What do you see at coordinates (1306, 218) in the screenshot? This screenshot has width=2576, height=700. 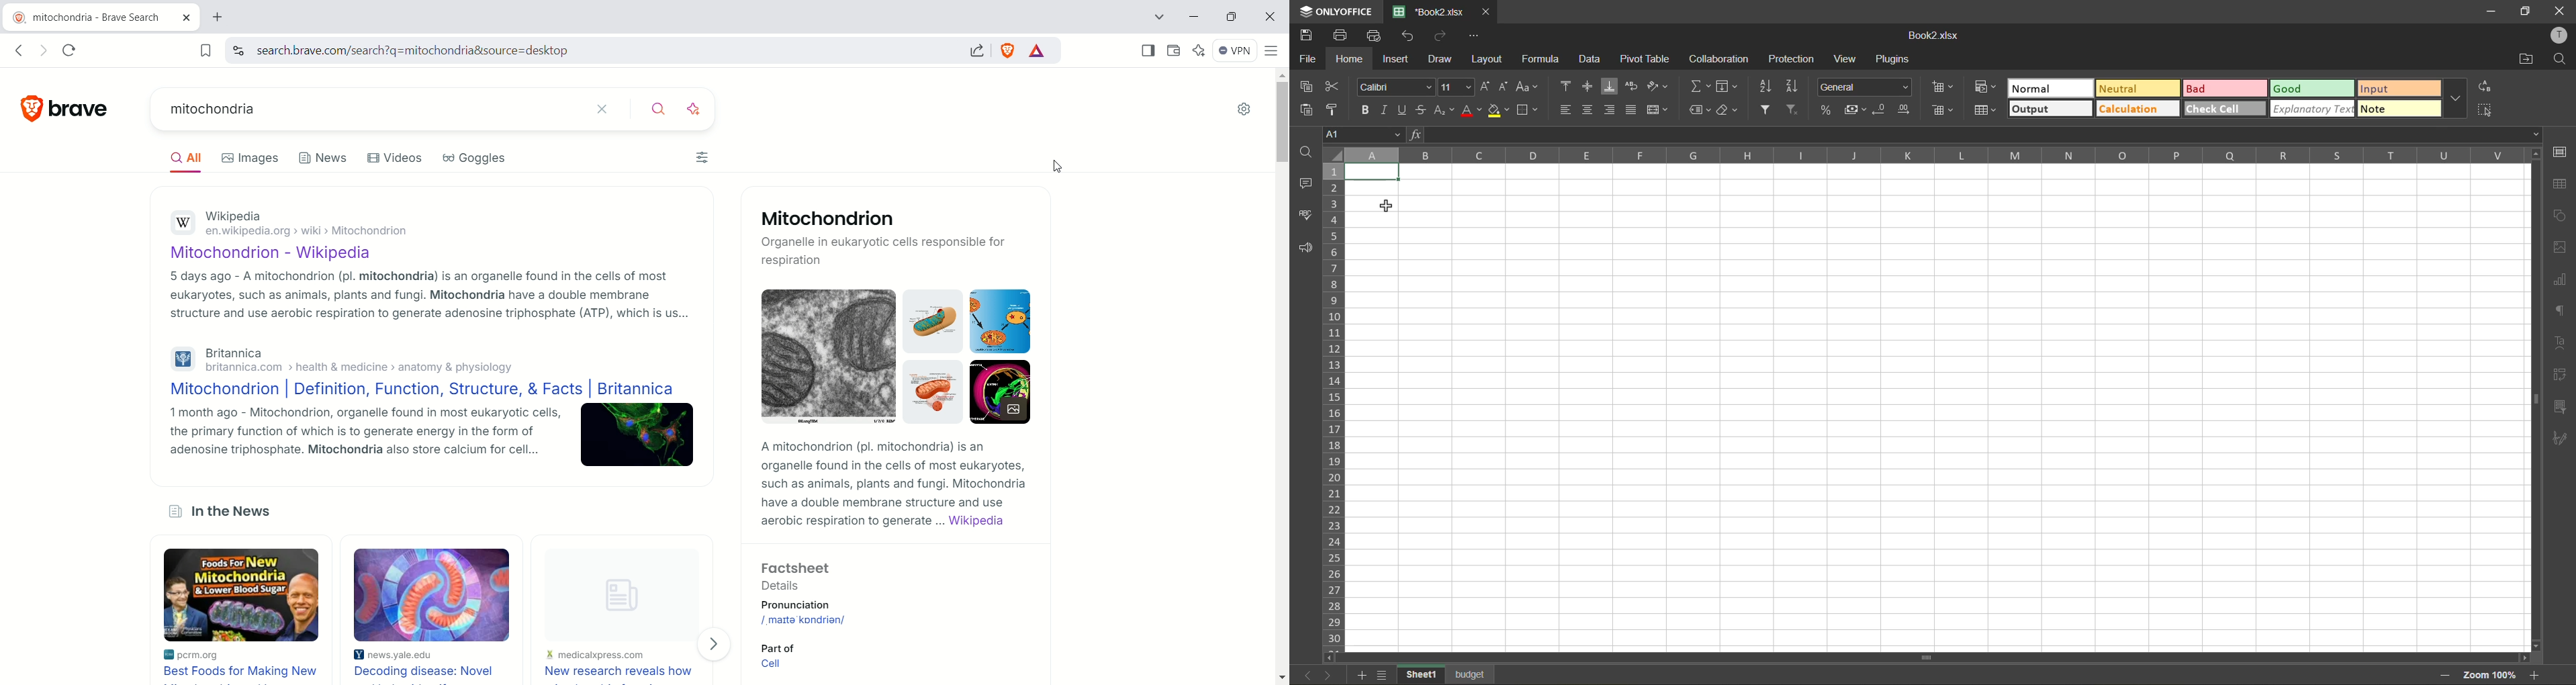 I see `spellcheck` at bounding box center [1306, 218].